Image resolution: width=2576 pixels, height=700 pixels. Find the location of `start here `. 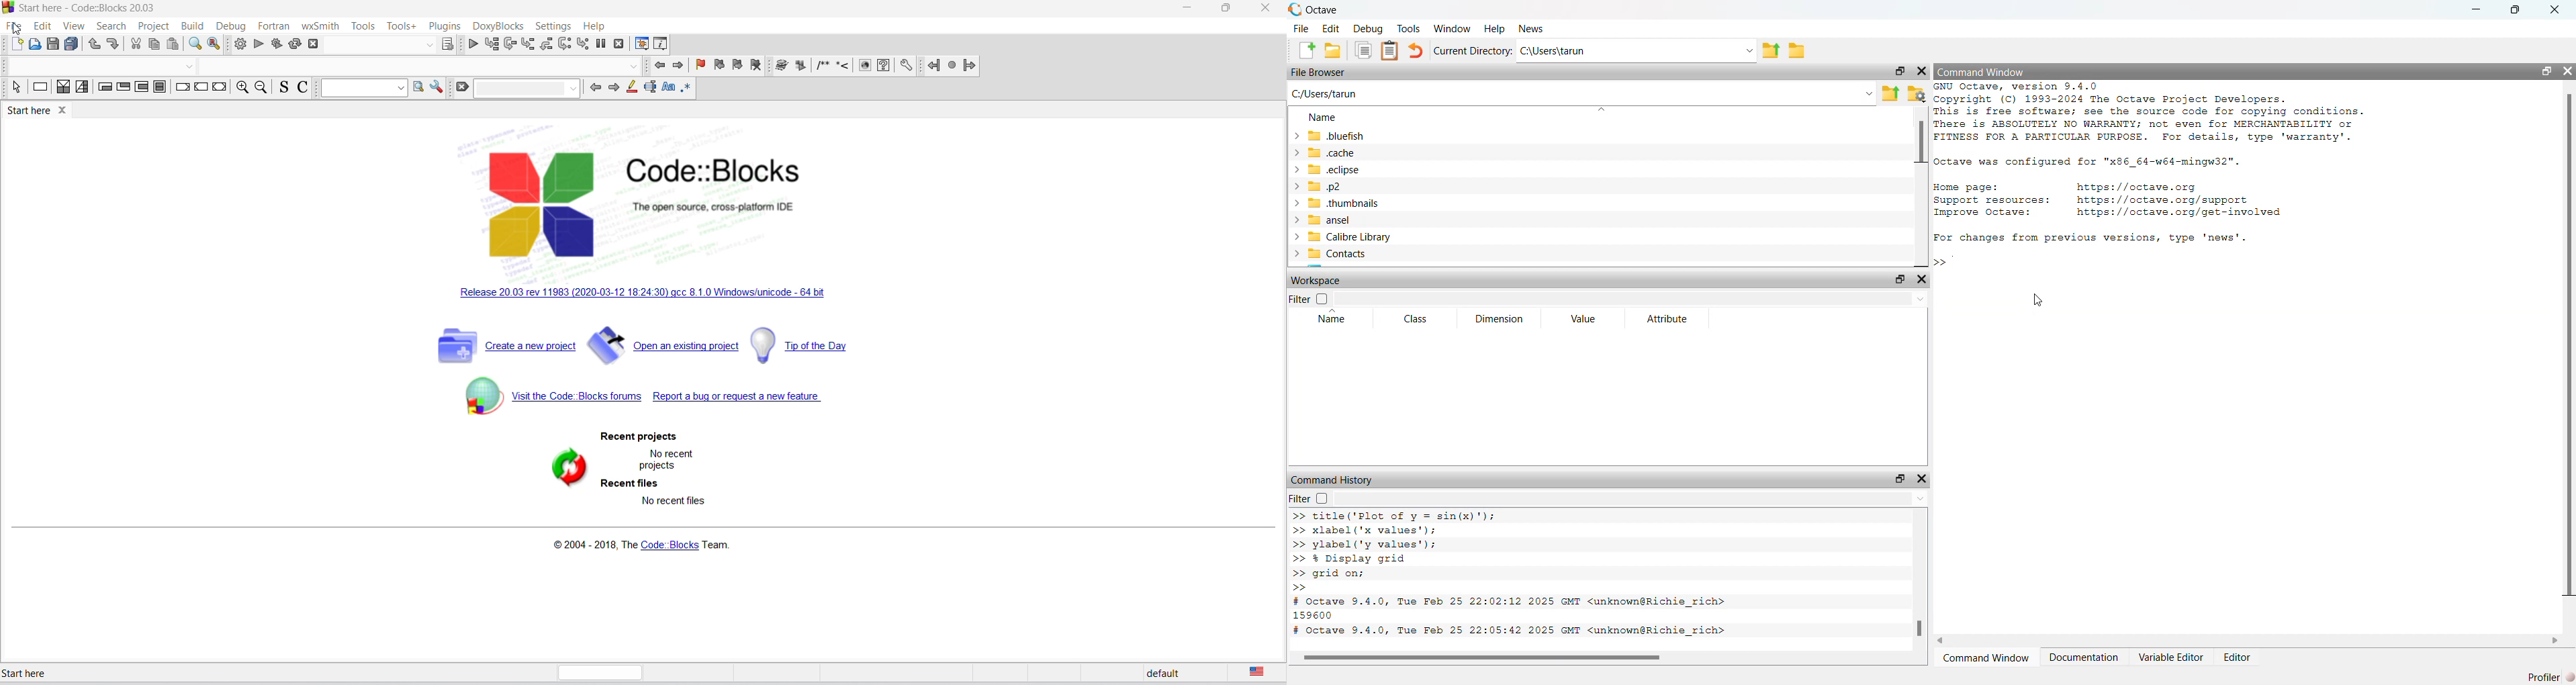

start here  is located at coordinates (27, 674).